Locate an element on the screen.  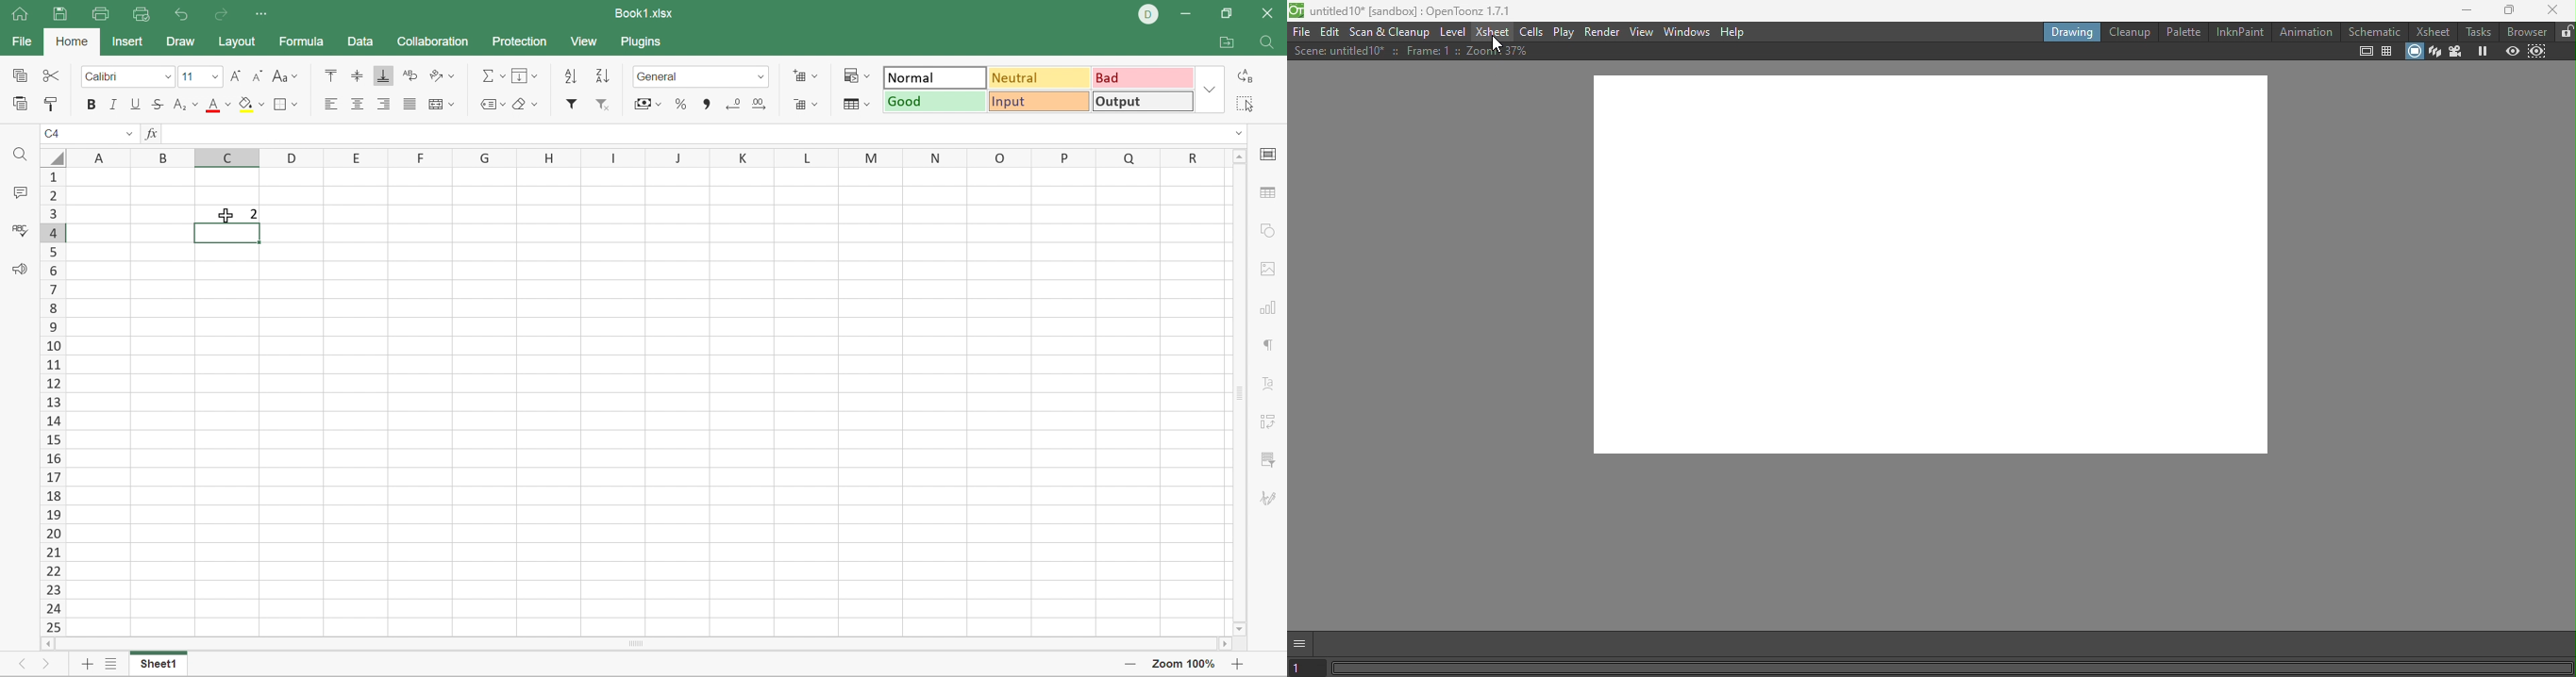
Preview is located at coordinates (2513, 51).